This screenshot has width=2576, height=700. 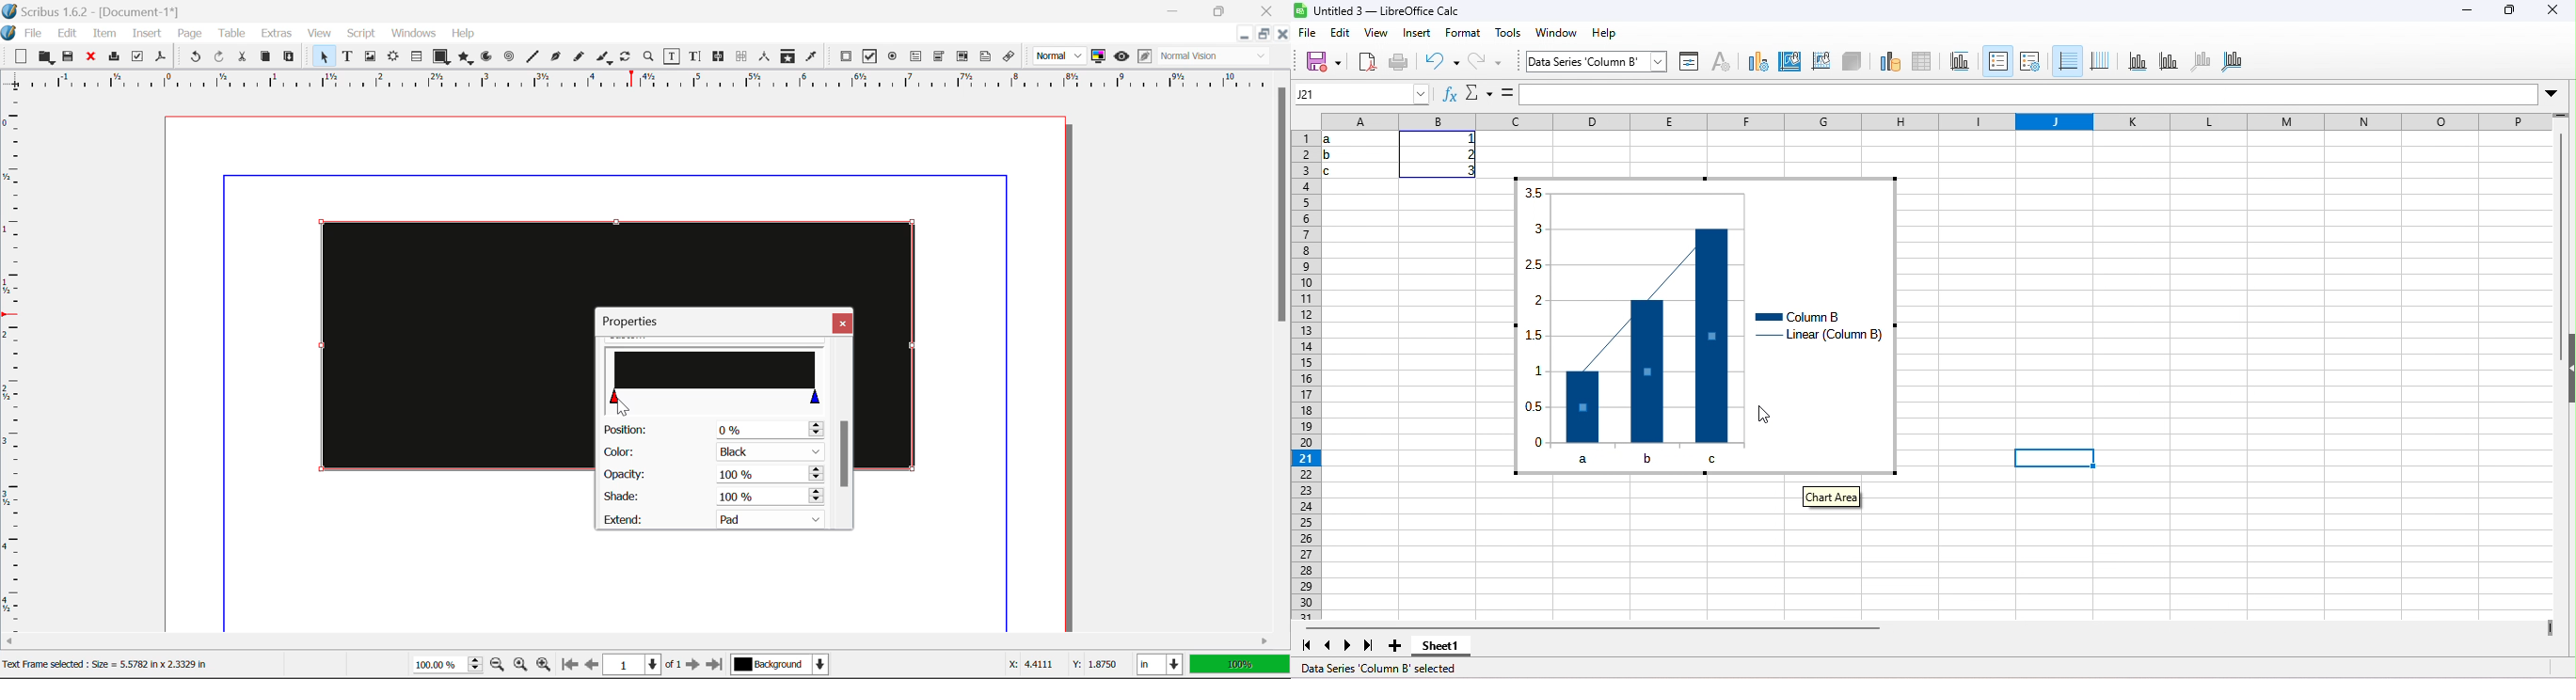 I want to click on Rotate, so click(x=626, y=56).